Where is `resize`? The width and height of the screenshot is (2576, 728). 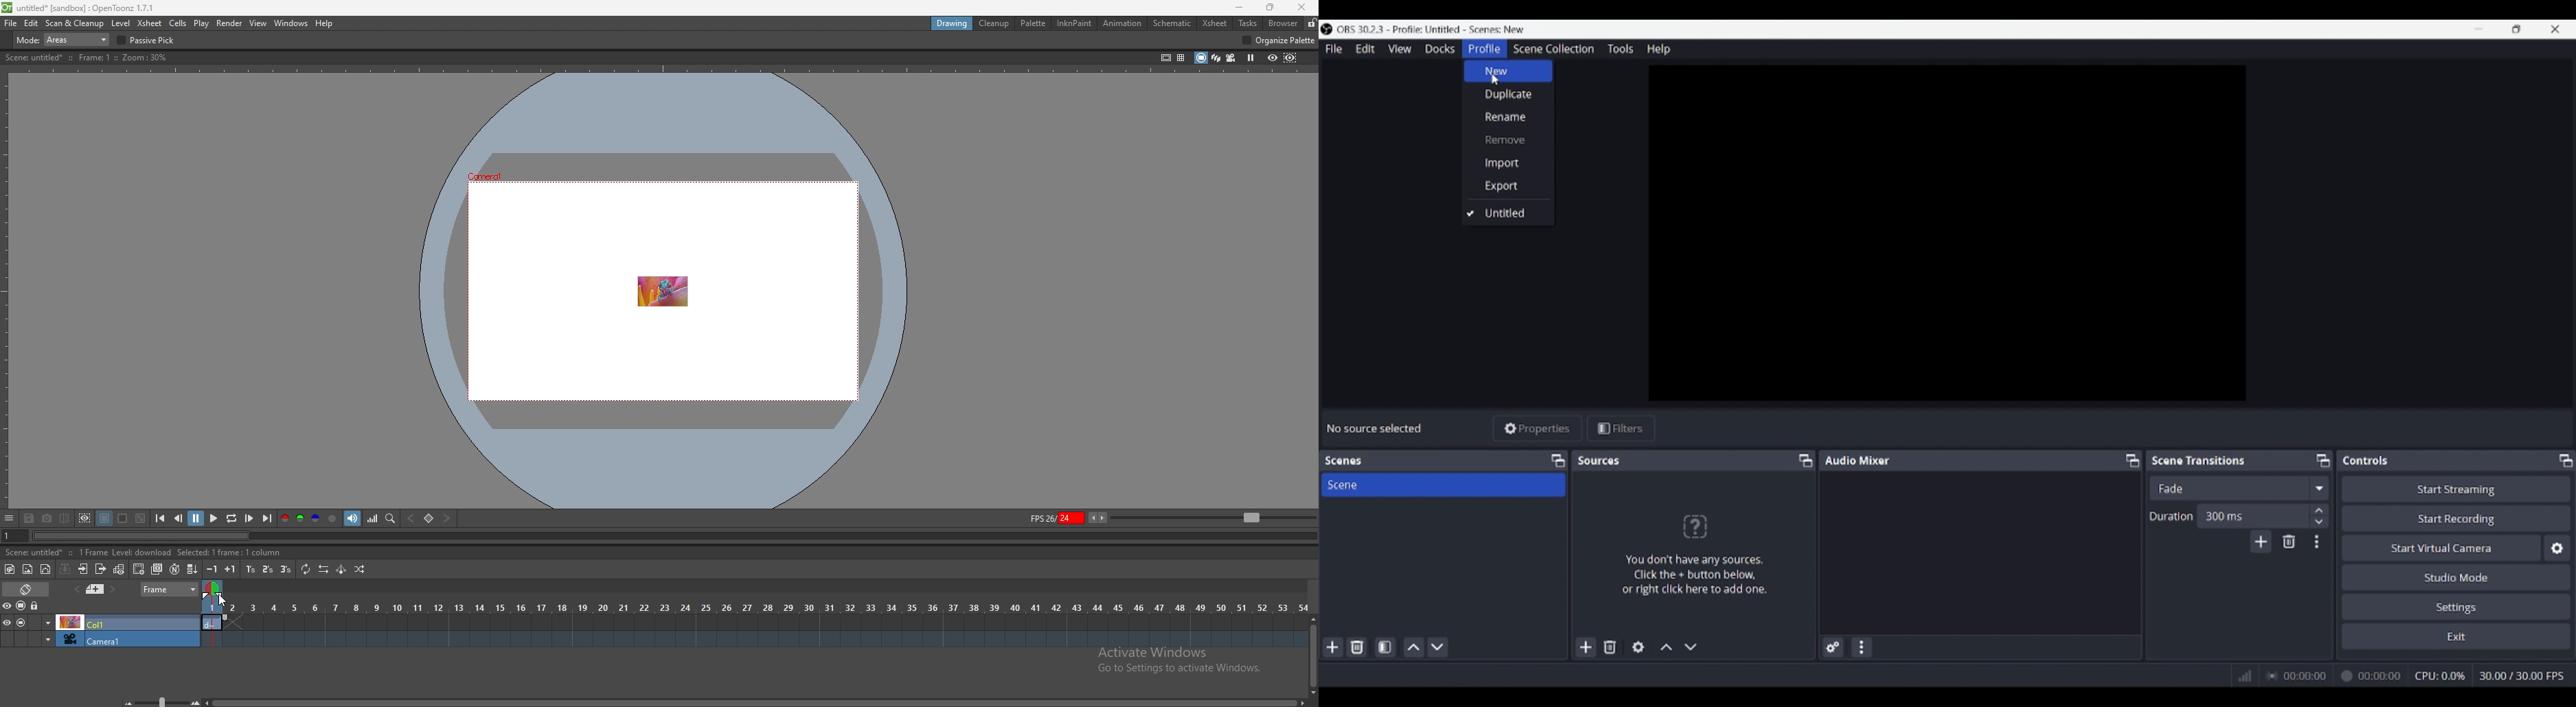 resize is located at coordinates (1270, 8).